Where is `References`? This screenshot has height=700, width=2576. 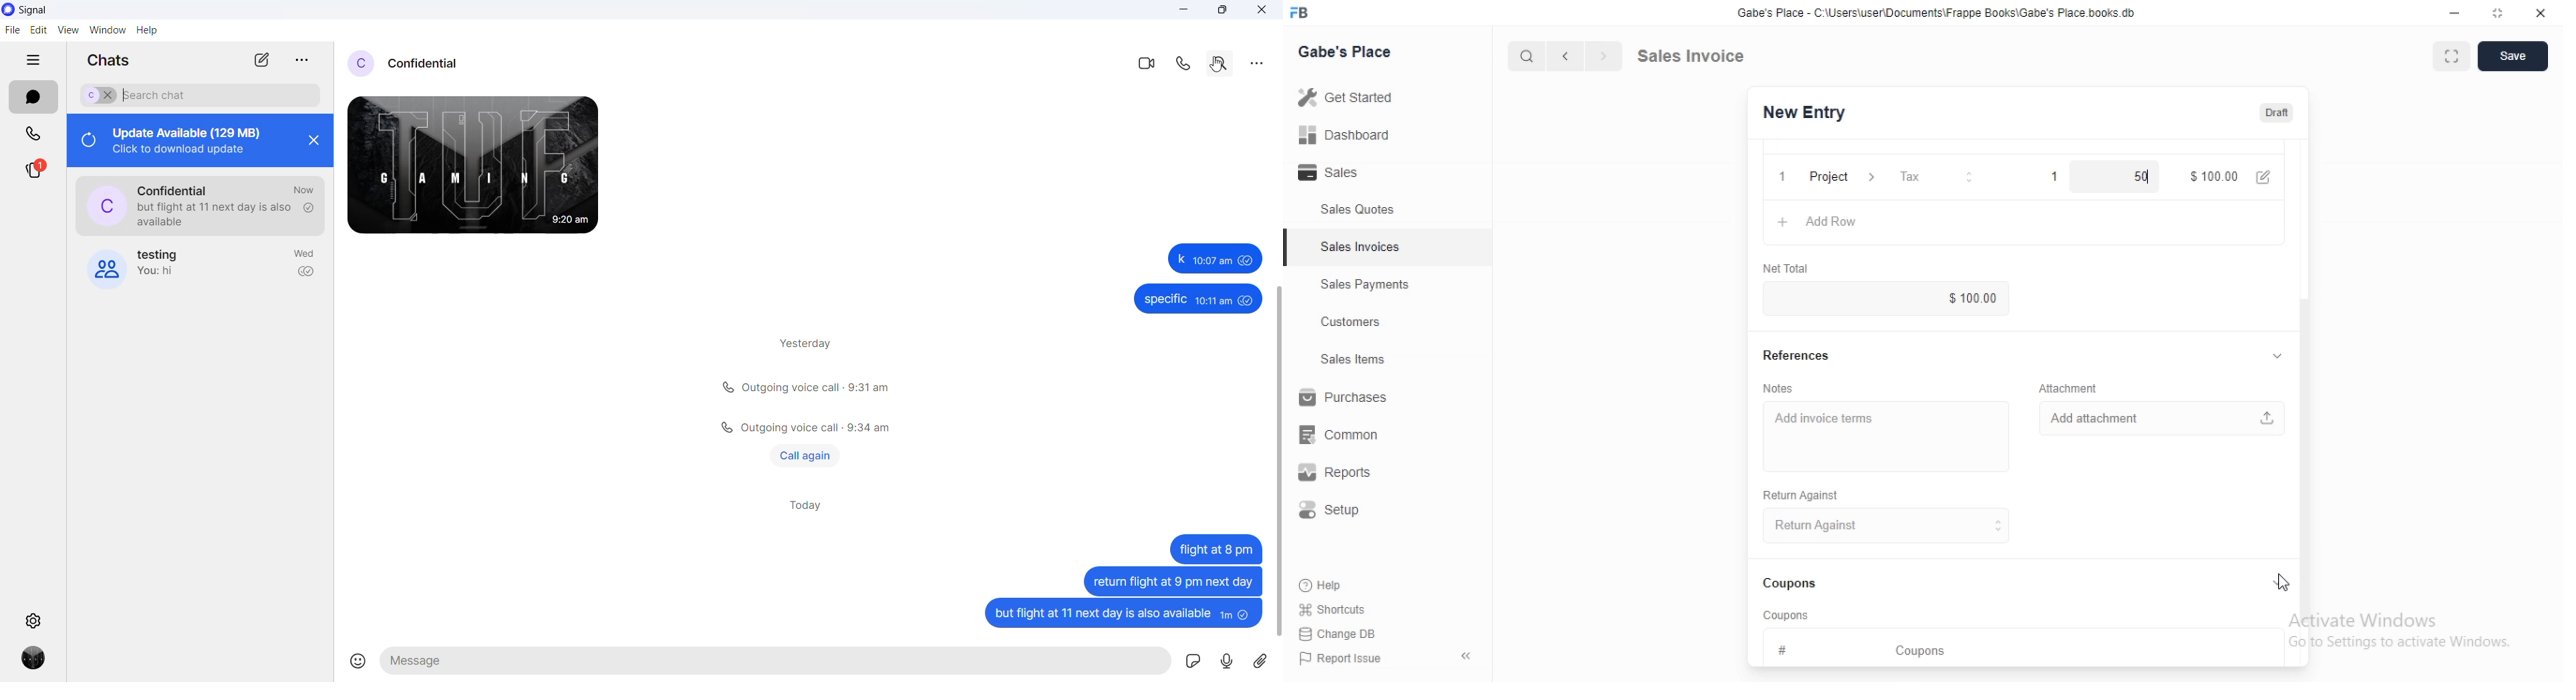
References is located at coordinates (1798, 354).